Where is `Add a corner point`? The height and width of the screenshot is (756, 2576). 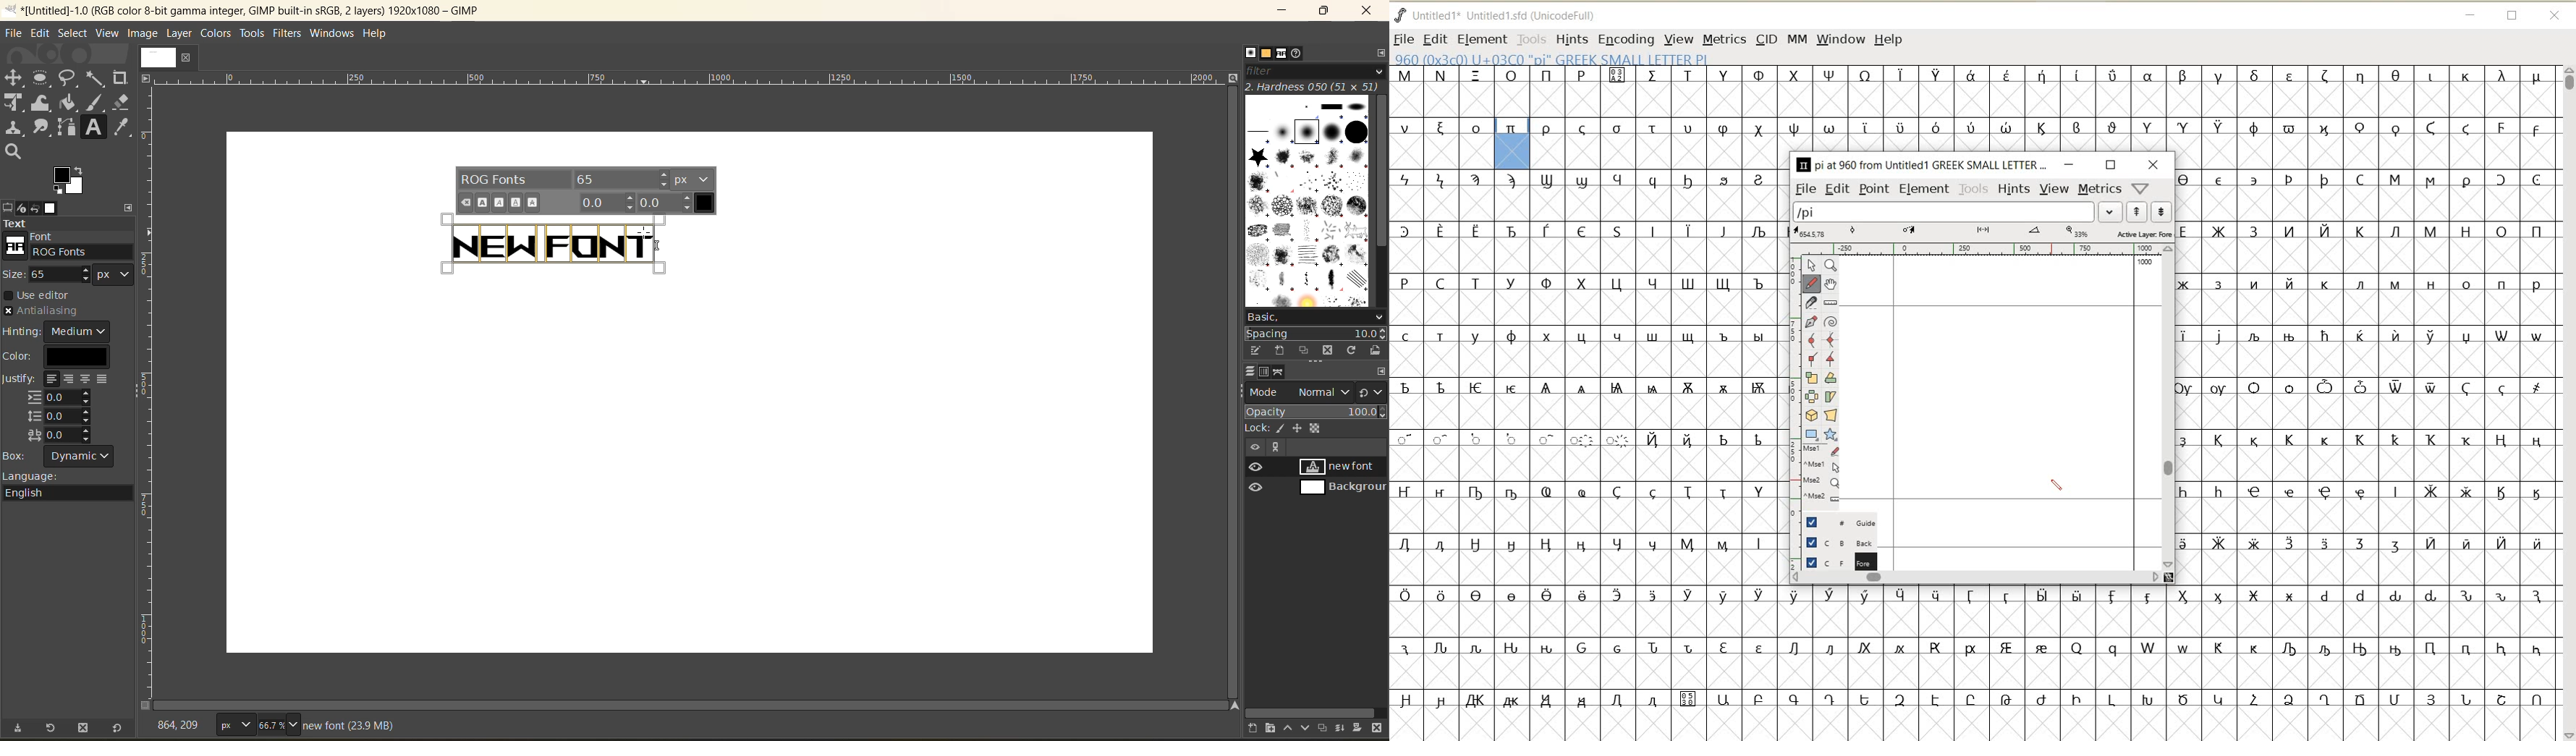
Add a corner point is located at coordinates (1811, 359).